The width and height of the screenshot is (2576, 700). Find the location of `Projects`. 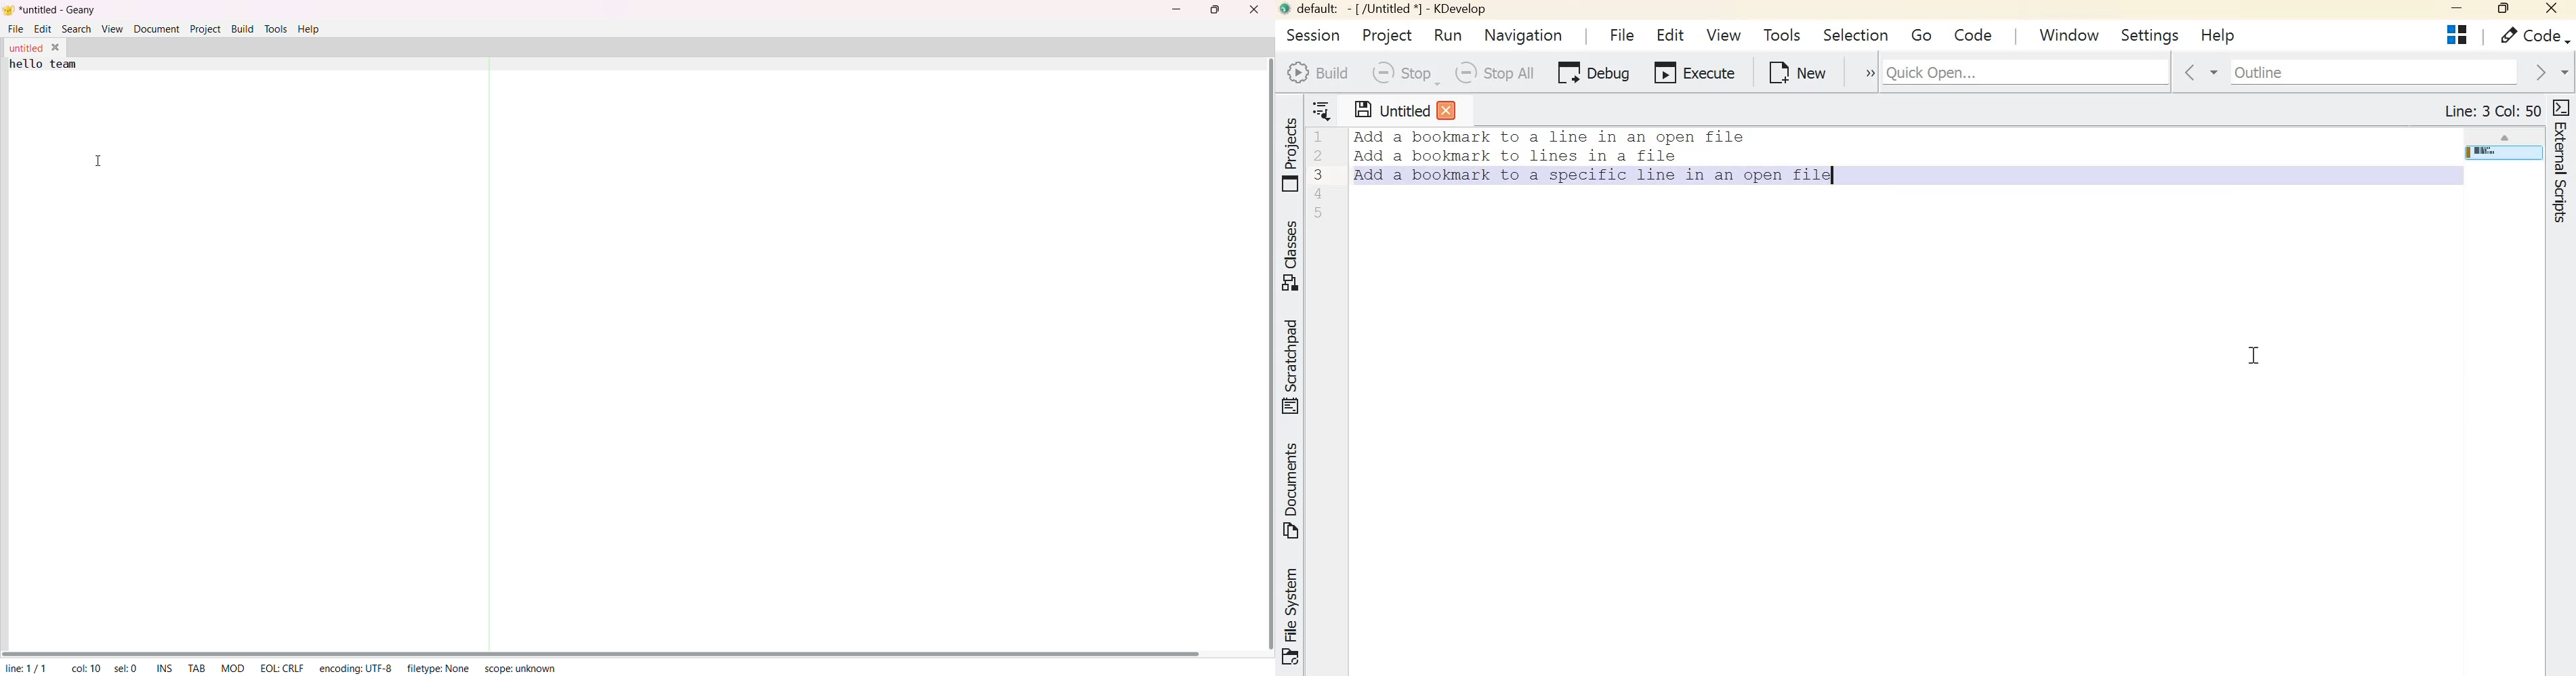

Projects is located at coordinates (2460, 36).